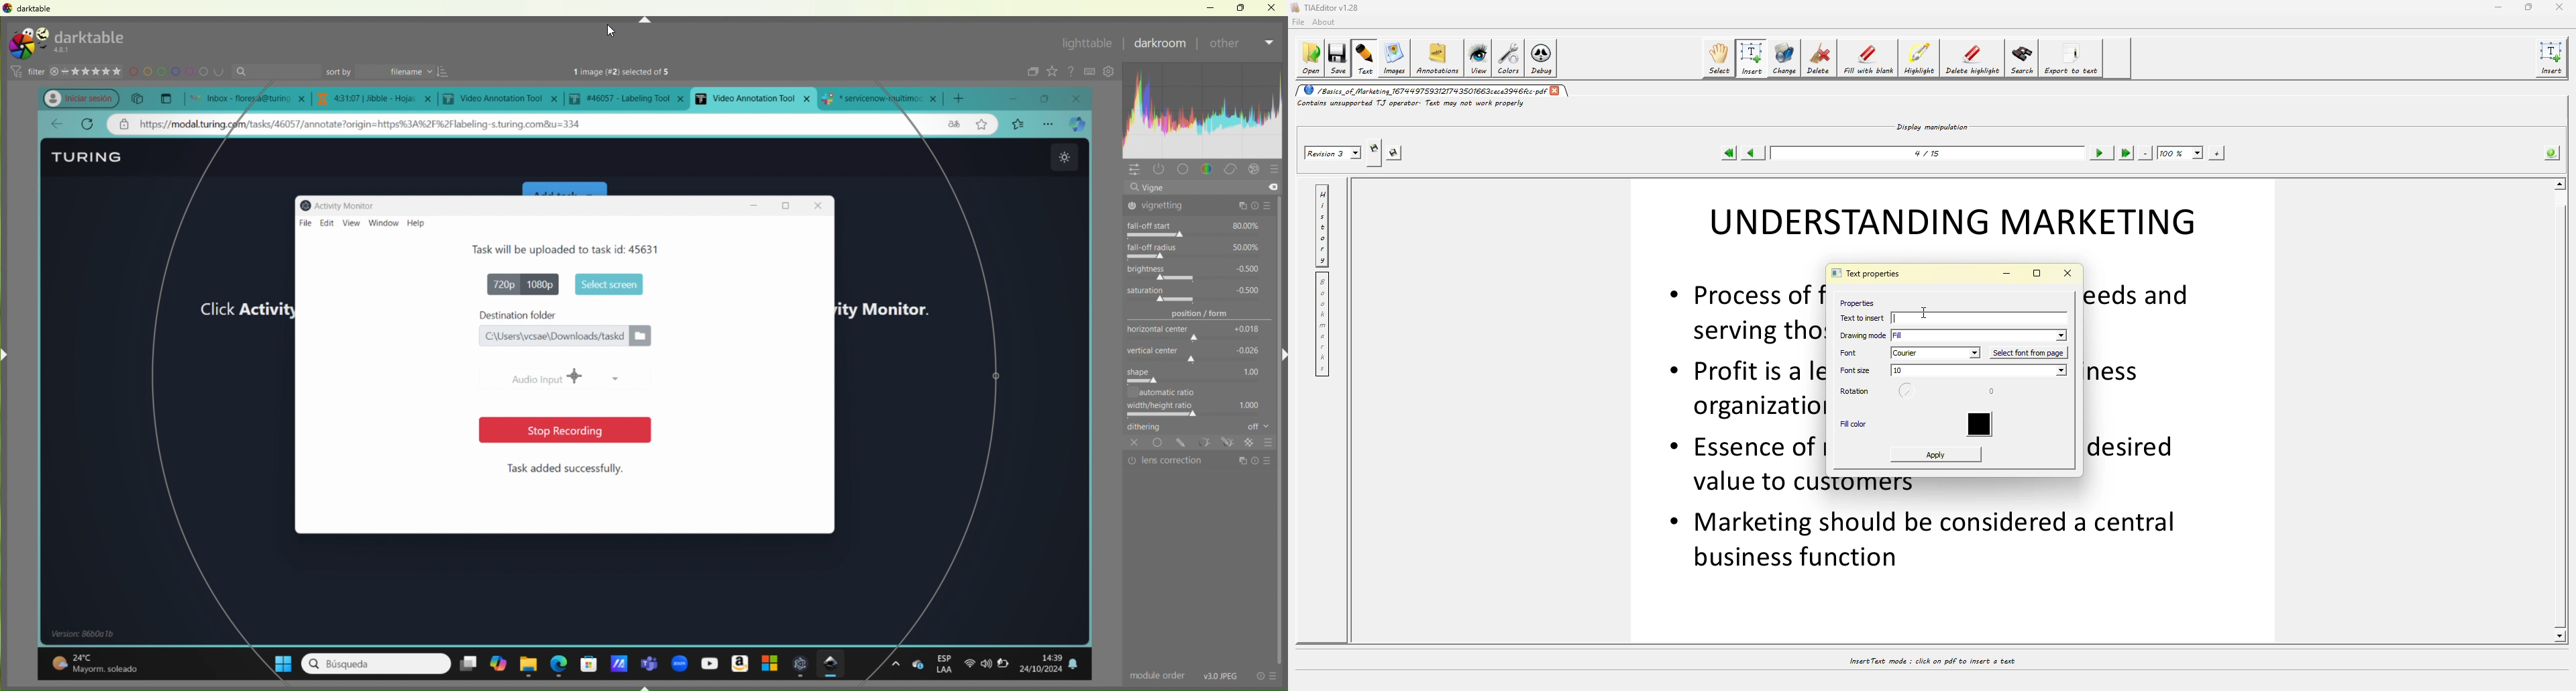 This screenshot has width=2576, height=700. What do you see at coordinates (56, 125) in the screenshot?
I see `go back` at bounding box center [56, 125].